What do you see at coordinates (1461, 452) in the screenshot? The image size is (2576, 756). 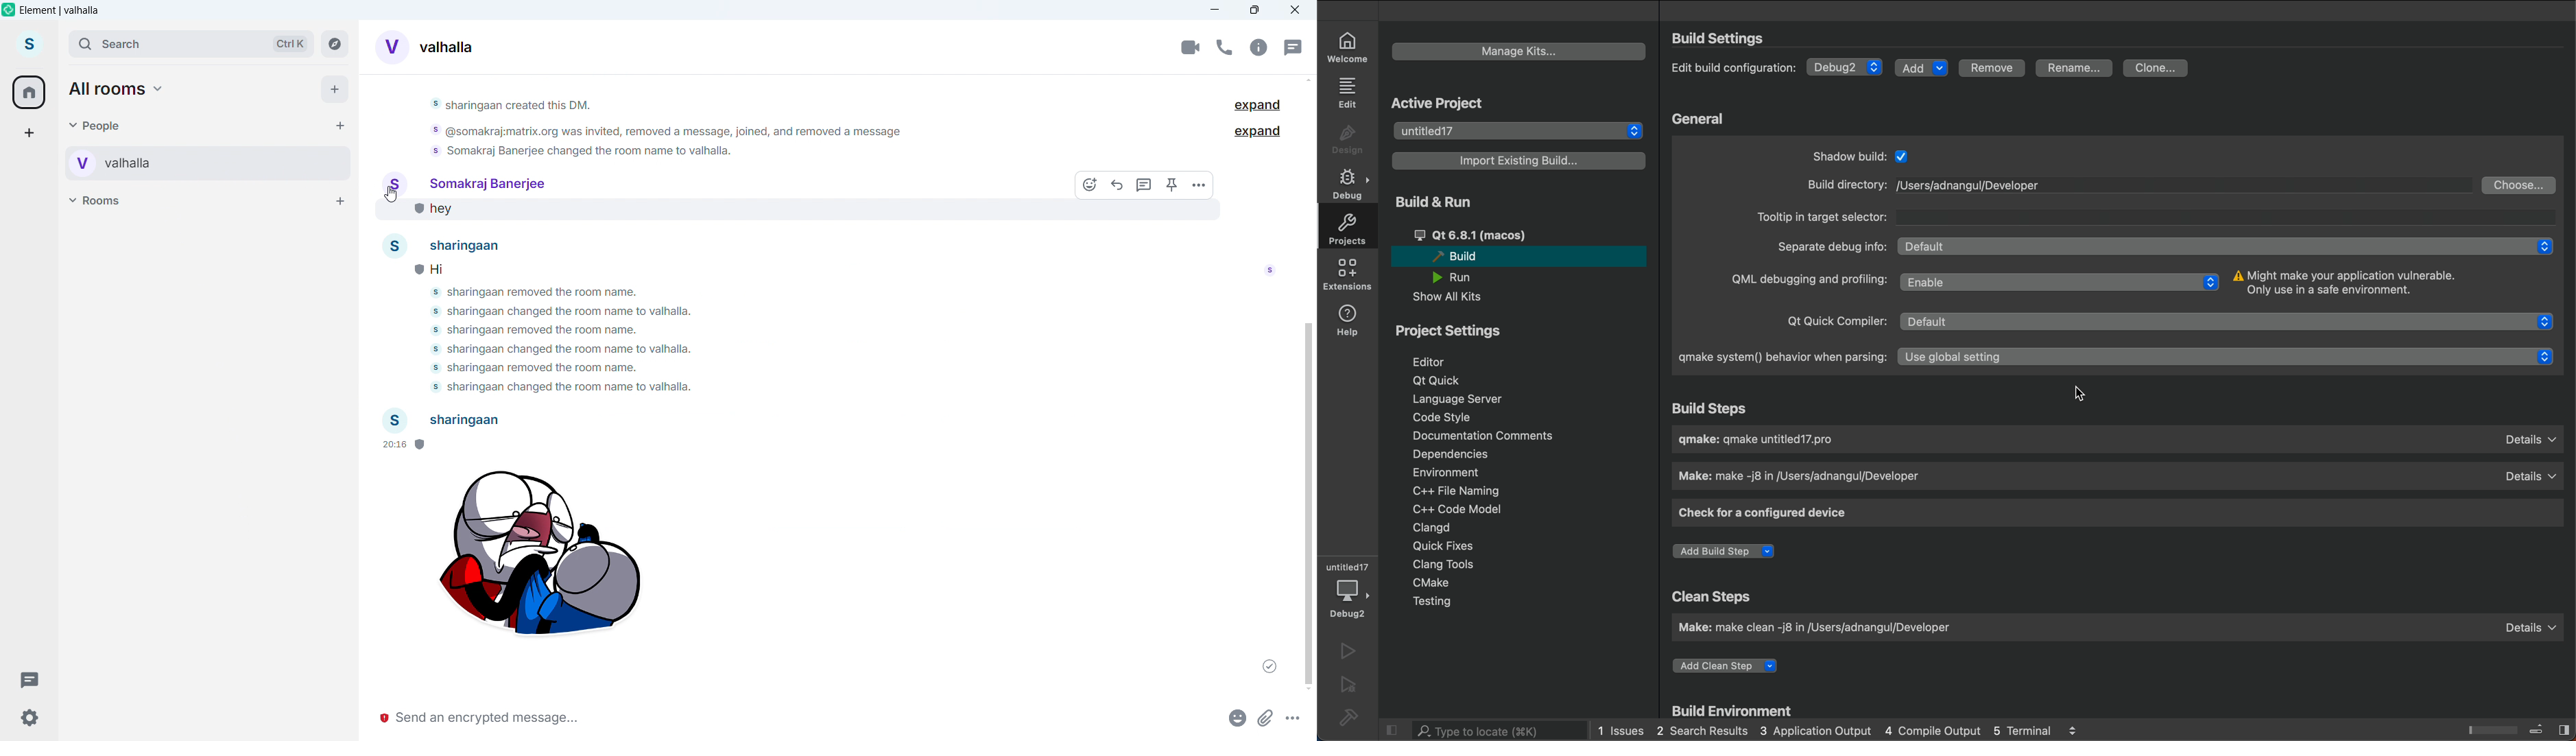 I see `dependencies` at bounding box center [1461, 452].